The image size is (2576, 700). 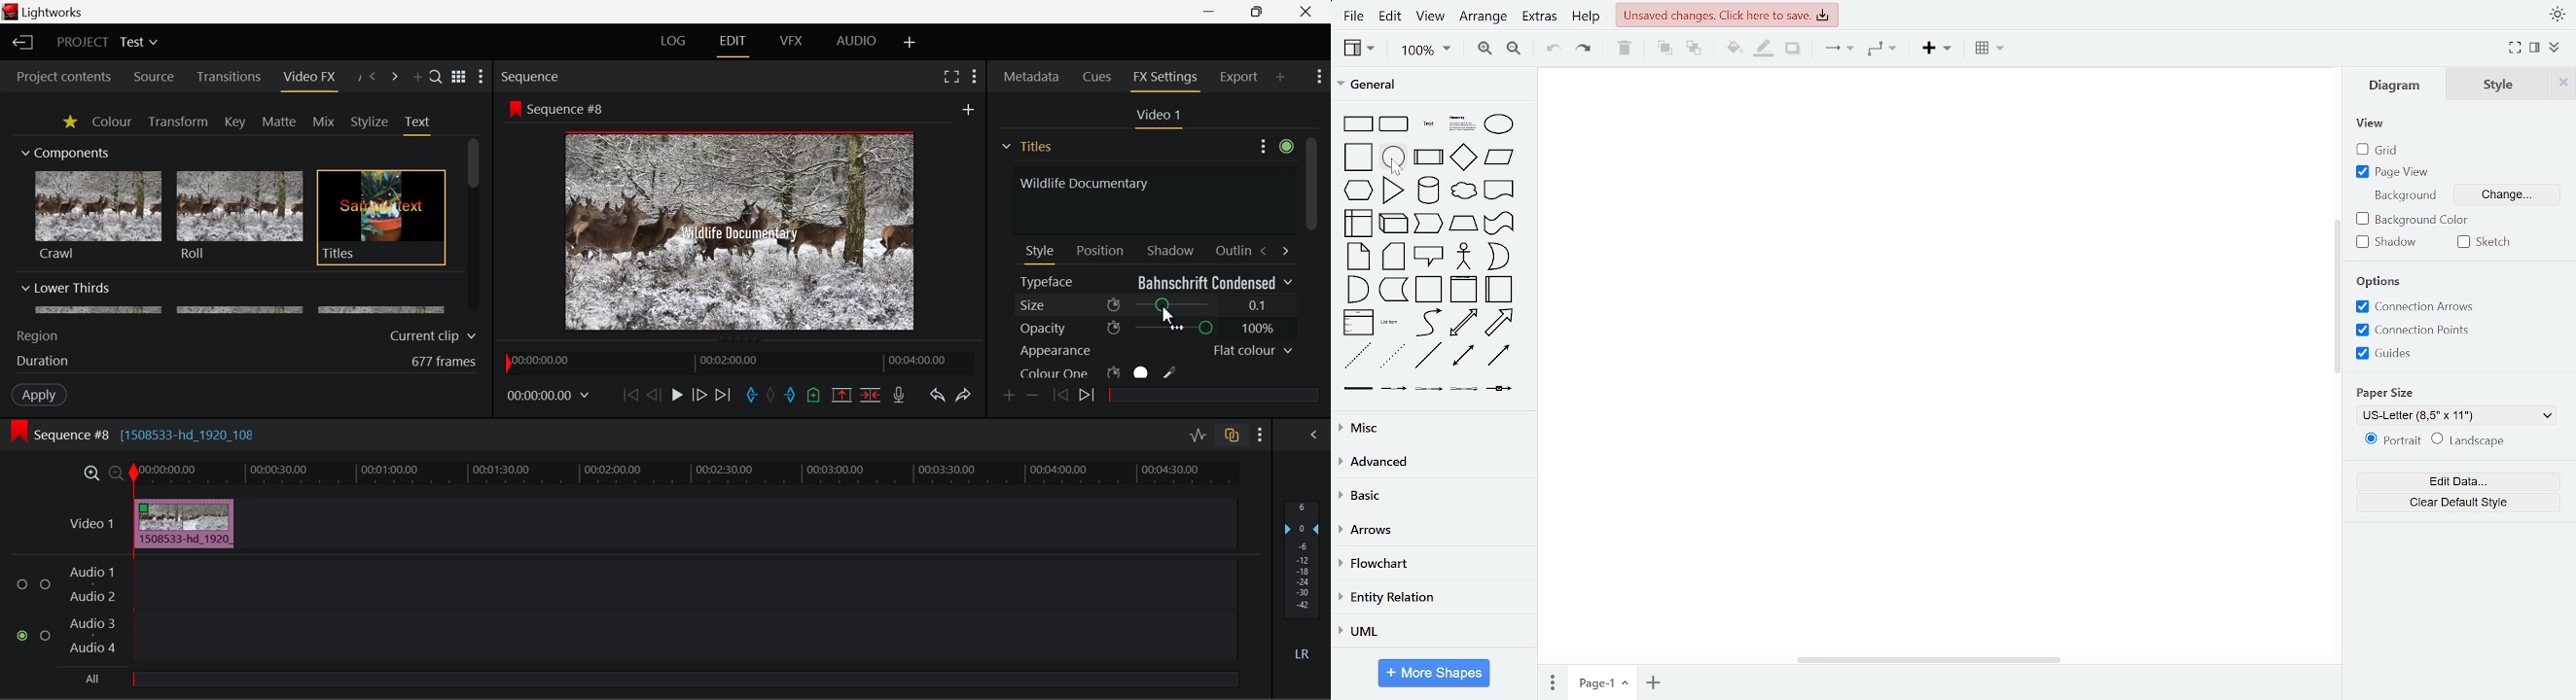 I want to click on Favorites, so click(x=71, y=123).